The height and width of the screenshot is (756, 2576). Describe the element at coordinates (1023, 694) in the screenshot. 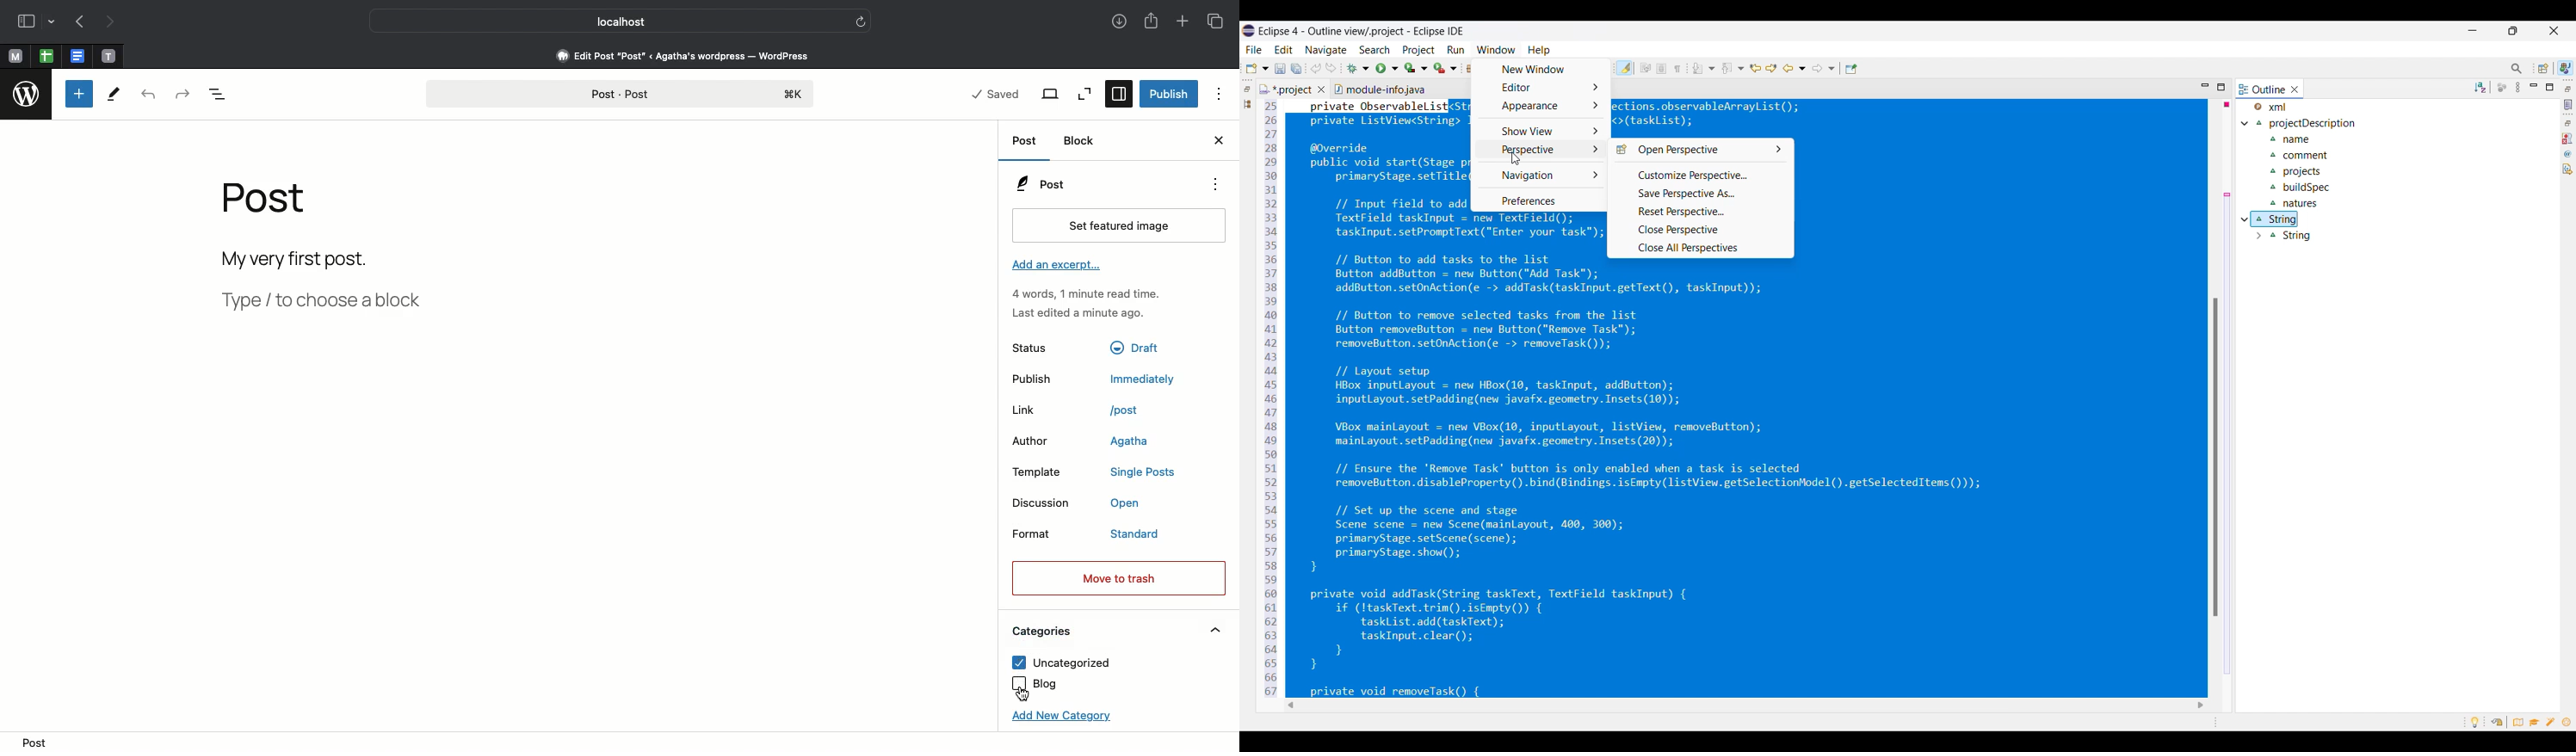

I see `cursor` at that location.